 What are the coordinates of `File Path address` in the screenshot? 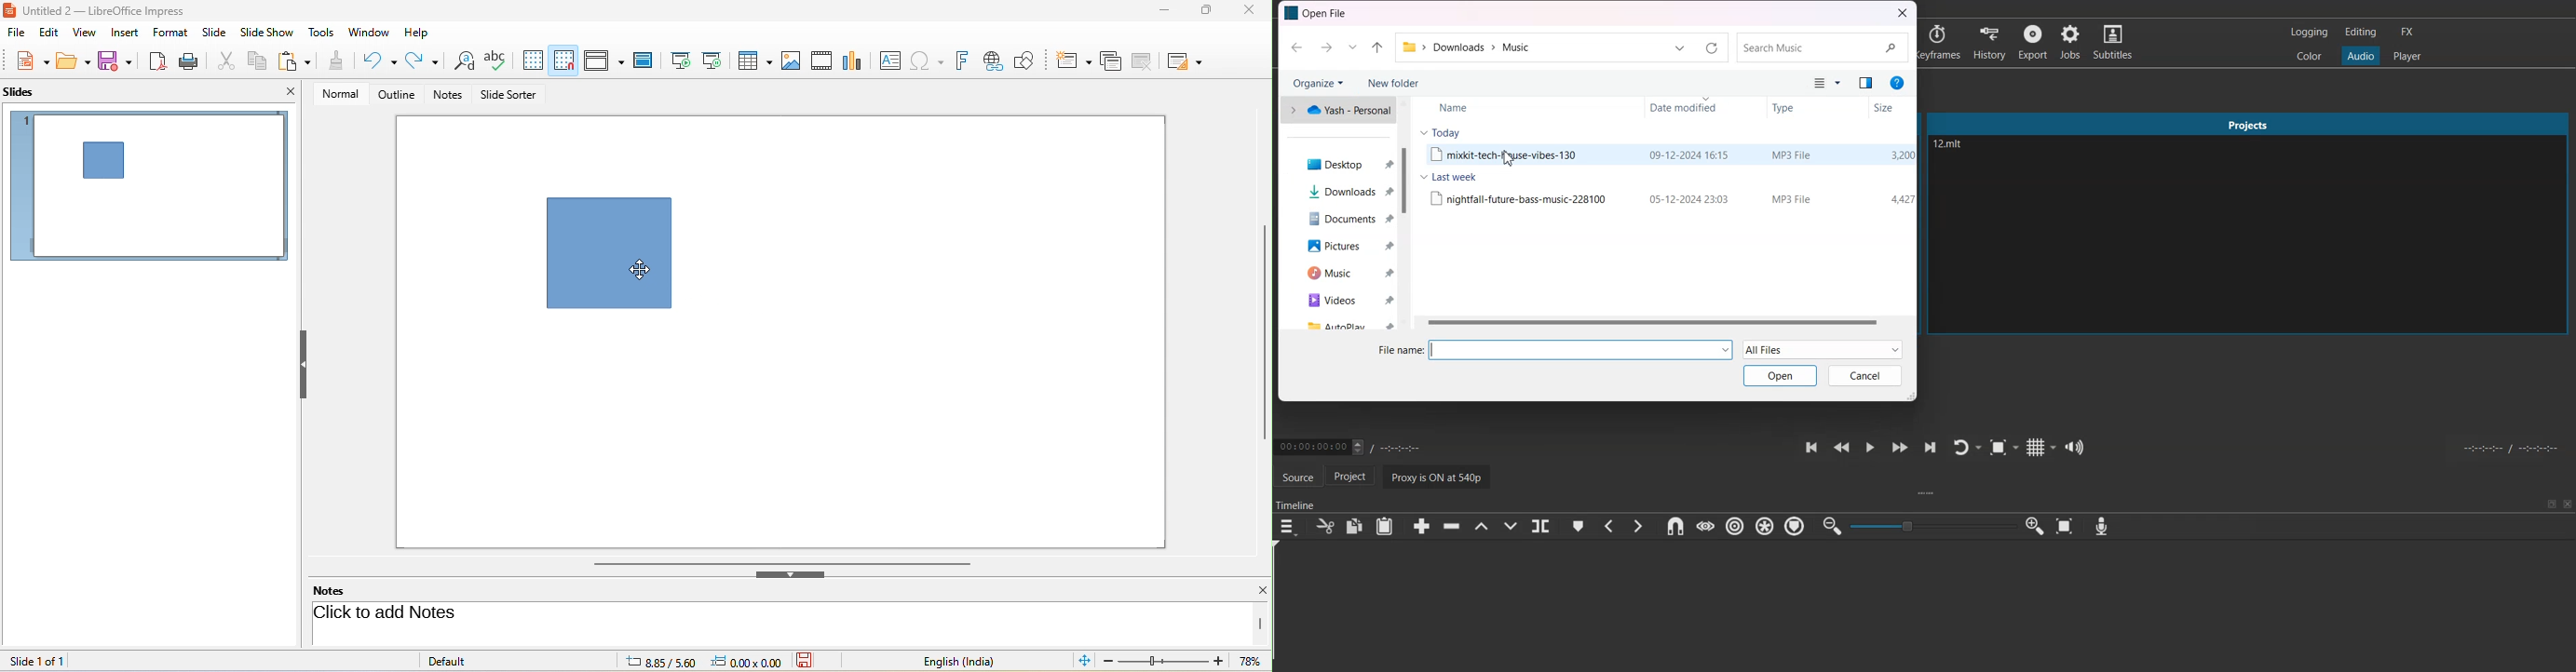 It's located at (1470, 48).